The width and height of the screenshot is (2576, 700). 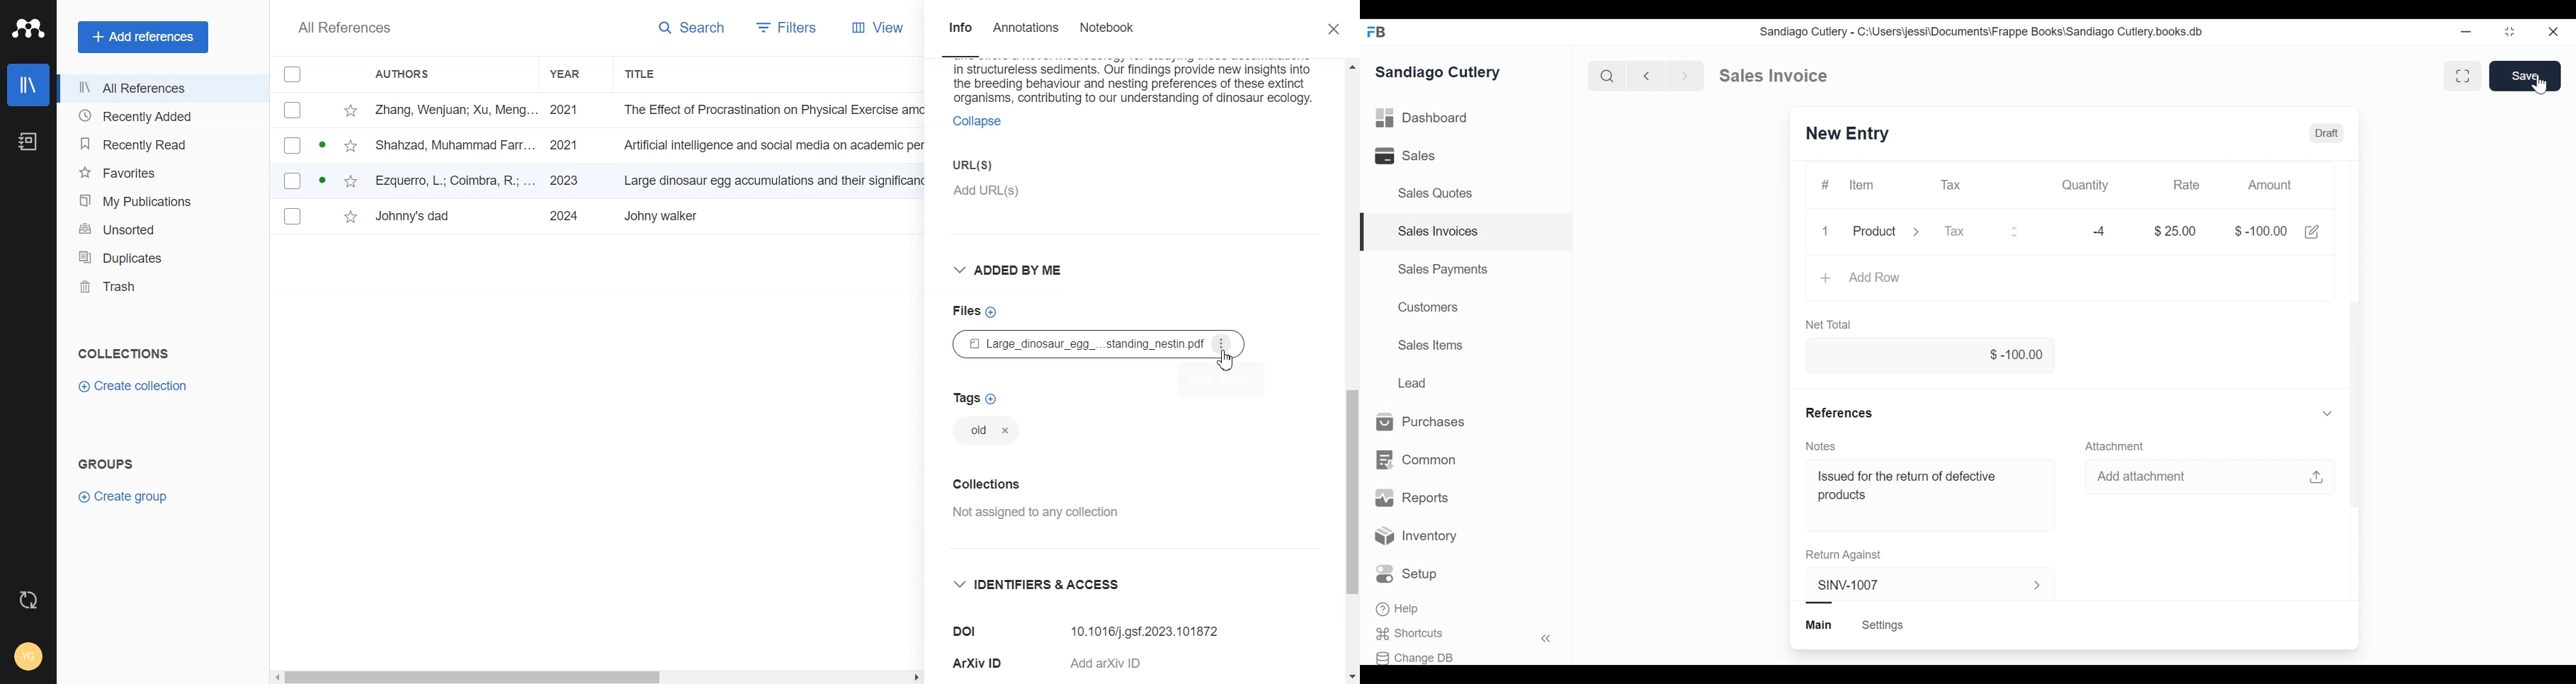 I want to click on Tax, so click(x=1981, y=231).